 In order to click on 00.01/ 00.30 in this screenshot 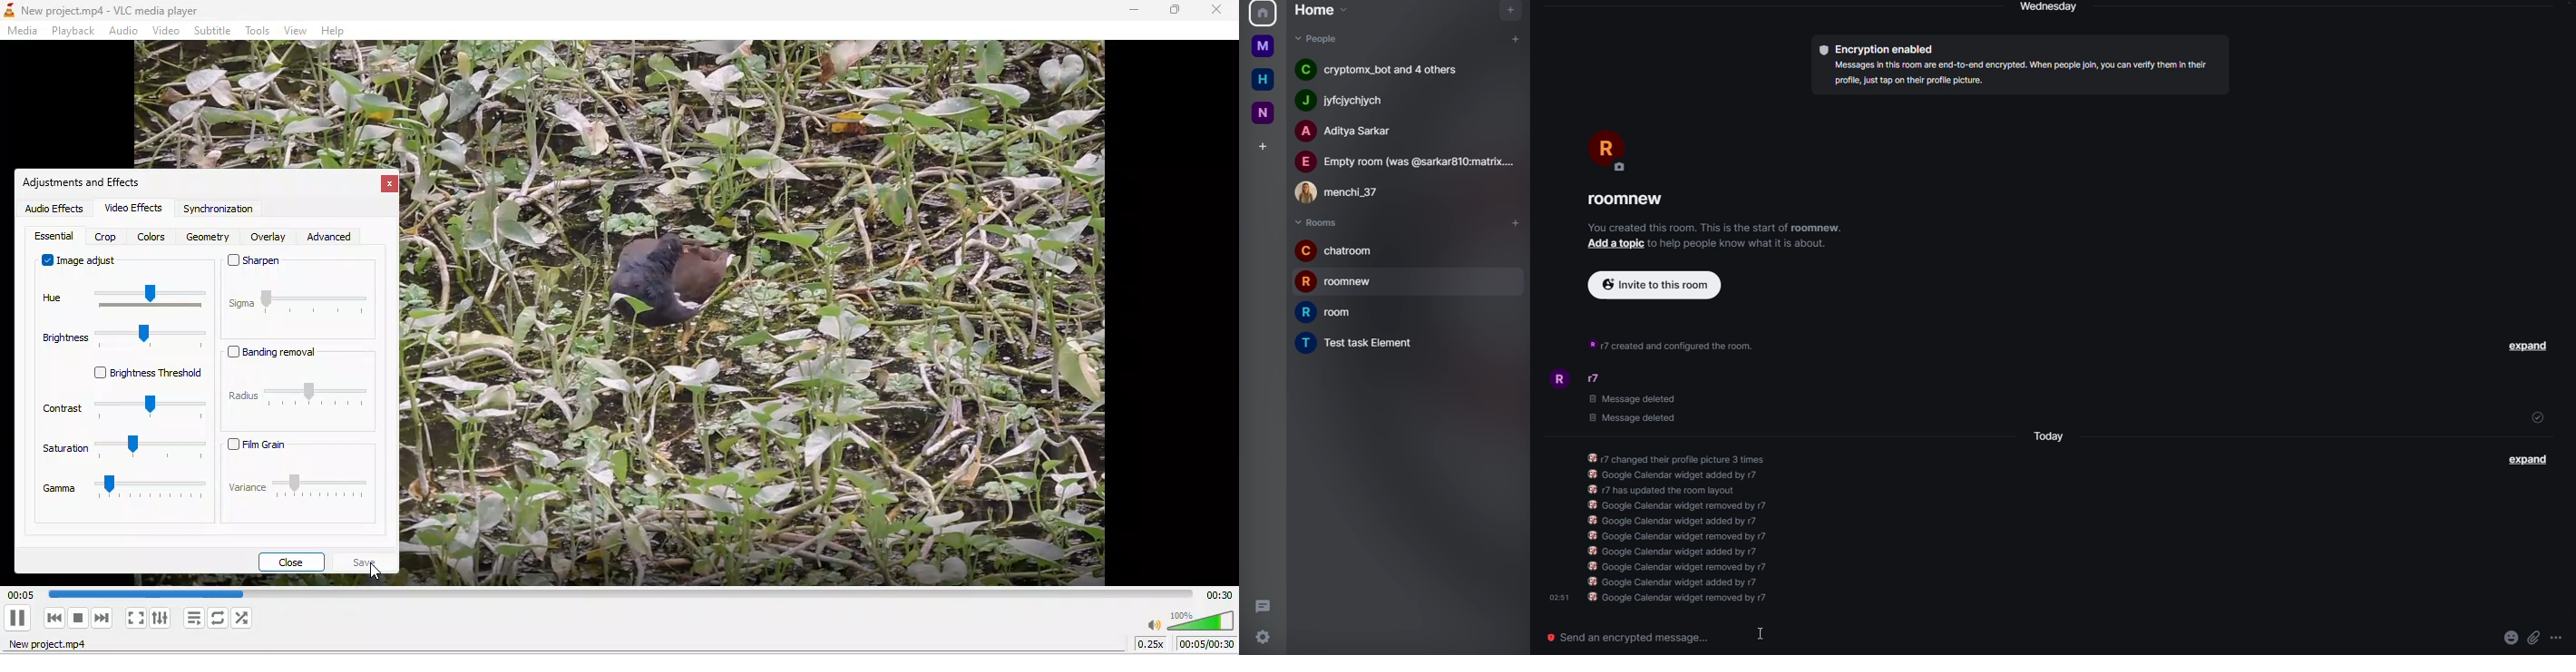, I will do `click(1207, 645)`.